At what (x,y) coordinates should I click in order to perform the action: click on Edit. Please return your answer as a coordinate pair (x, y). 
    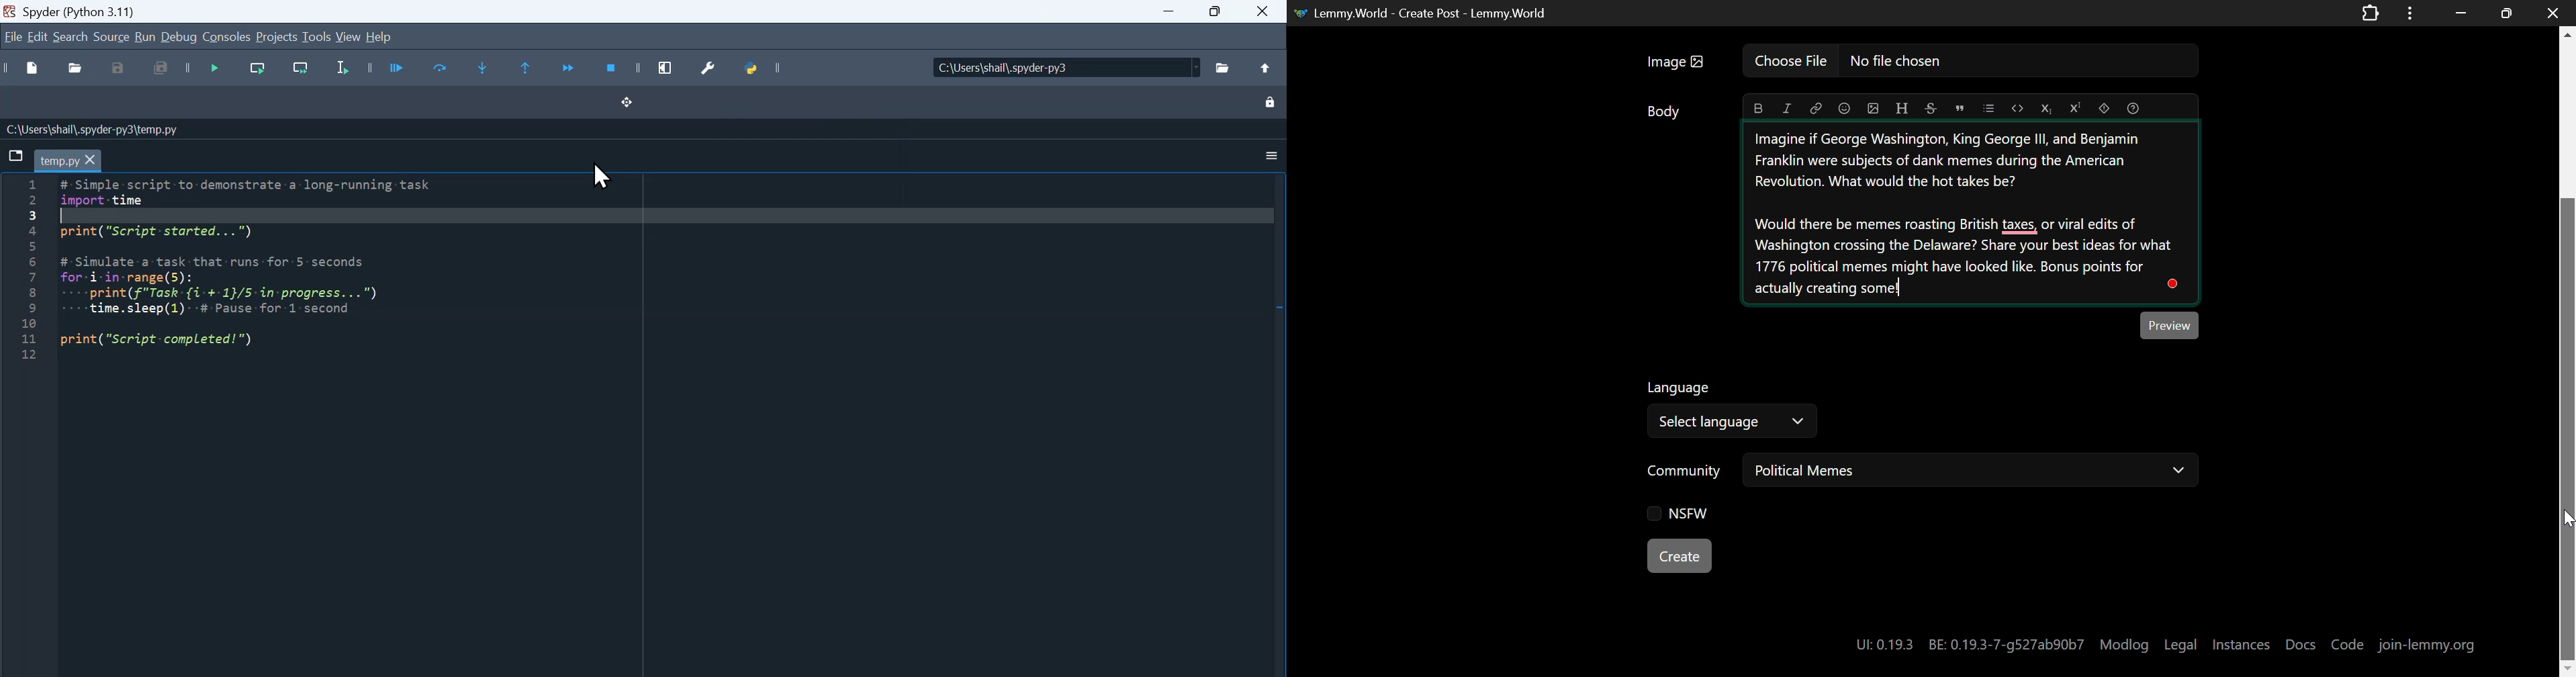
    Looking at the image, I should click on (42, 36).